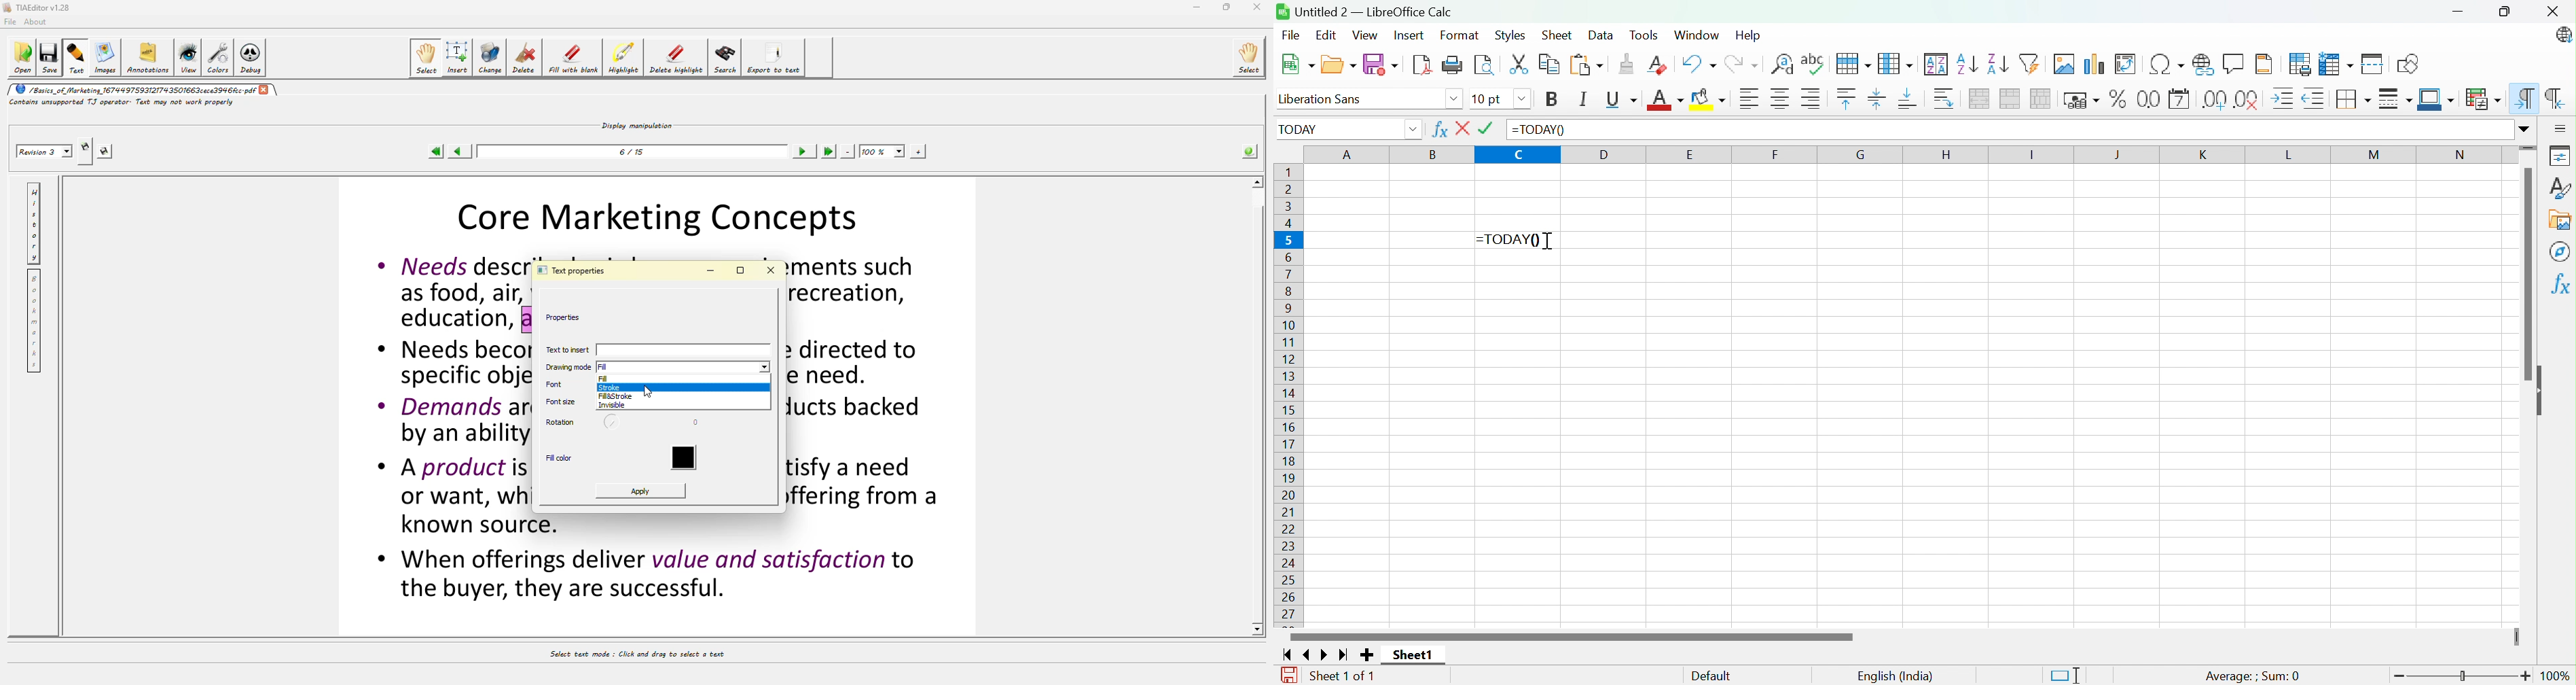  I want to click on Paste, so click(1584, 64).